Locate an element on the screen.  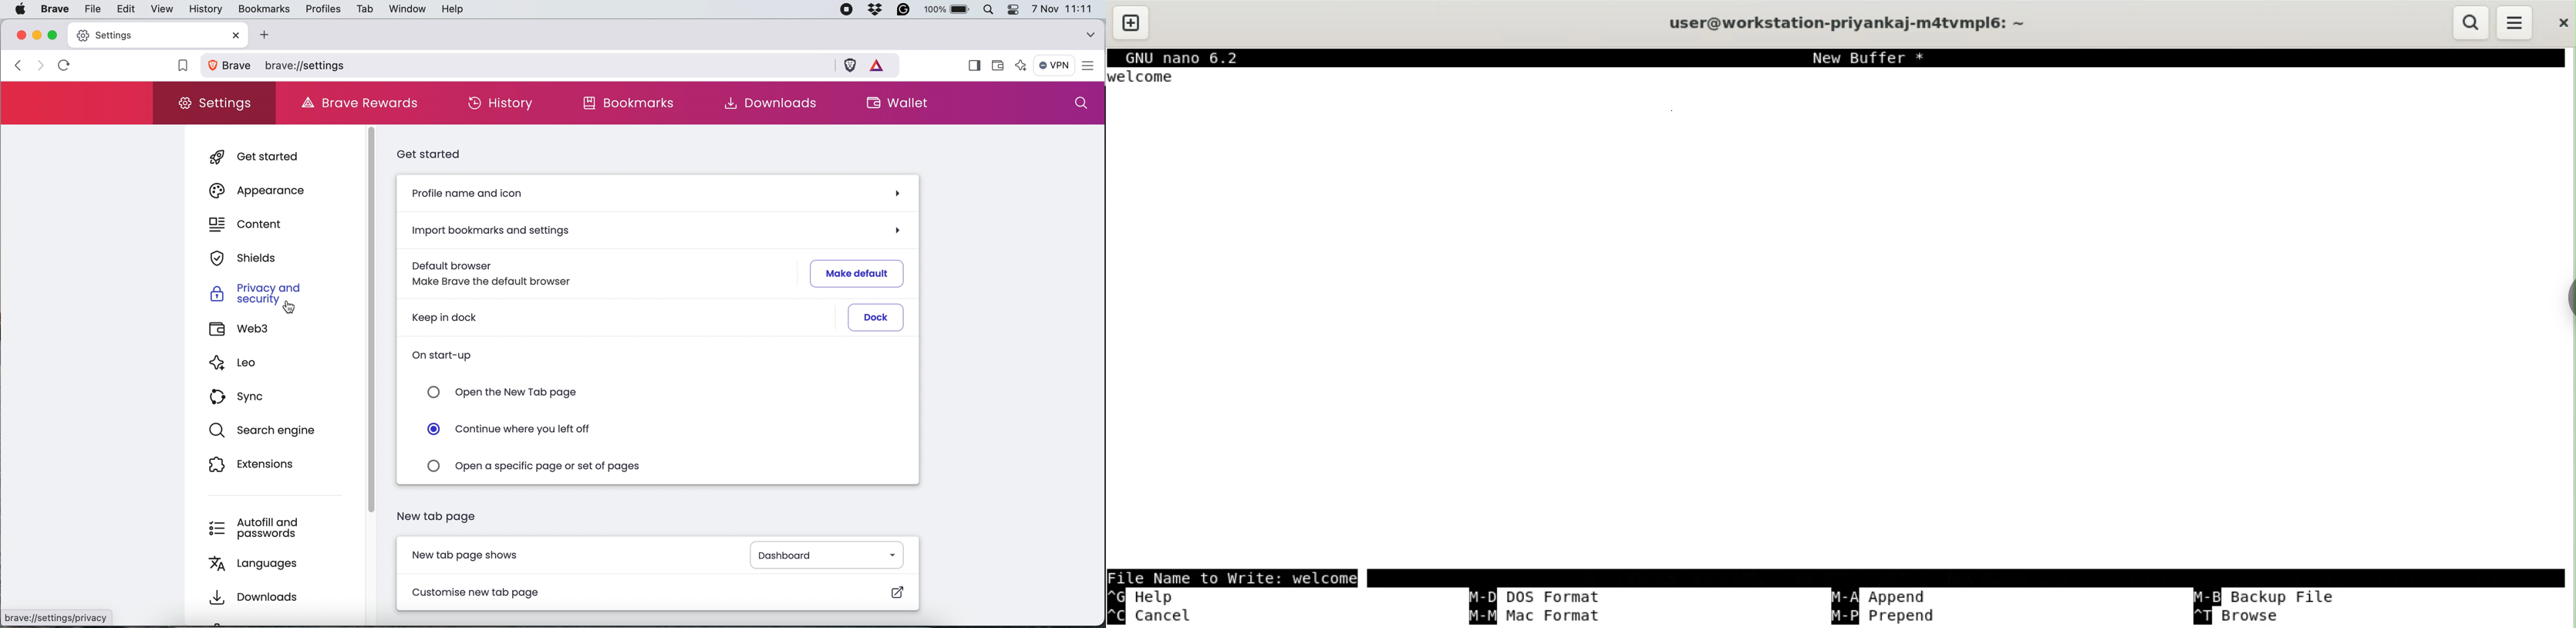
brave rewards is located at coordinates (361, 102).